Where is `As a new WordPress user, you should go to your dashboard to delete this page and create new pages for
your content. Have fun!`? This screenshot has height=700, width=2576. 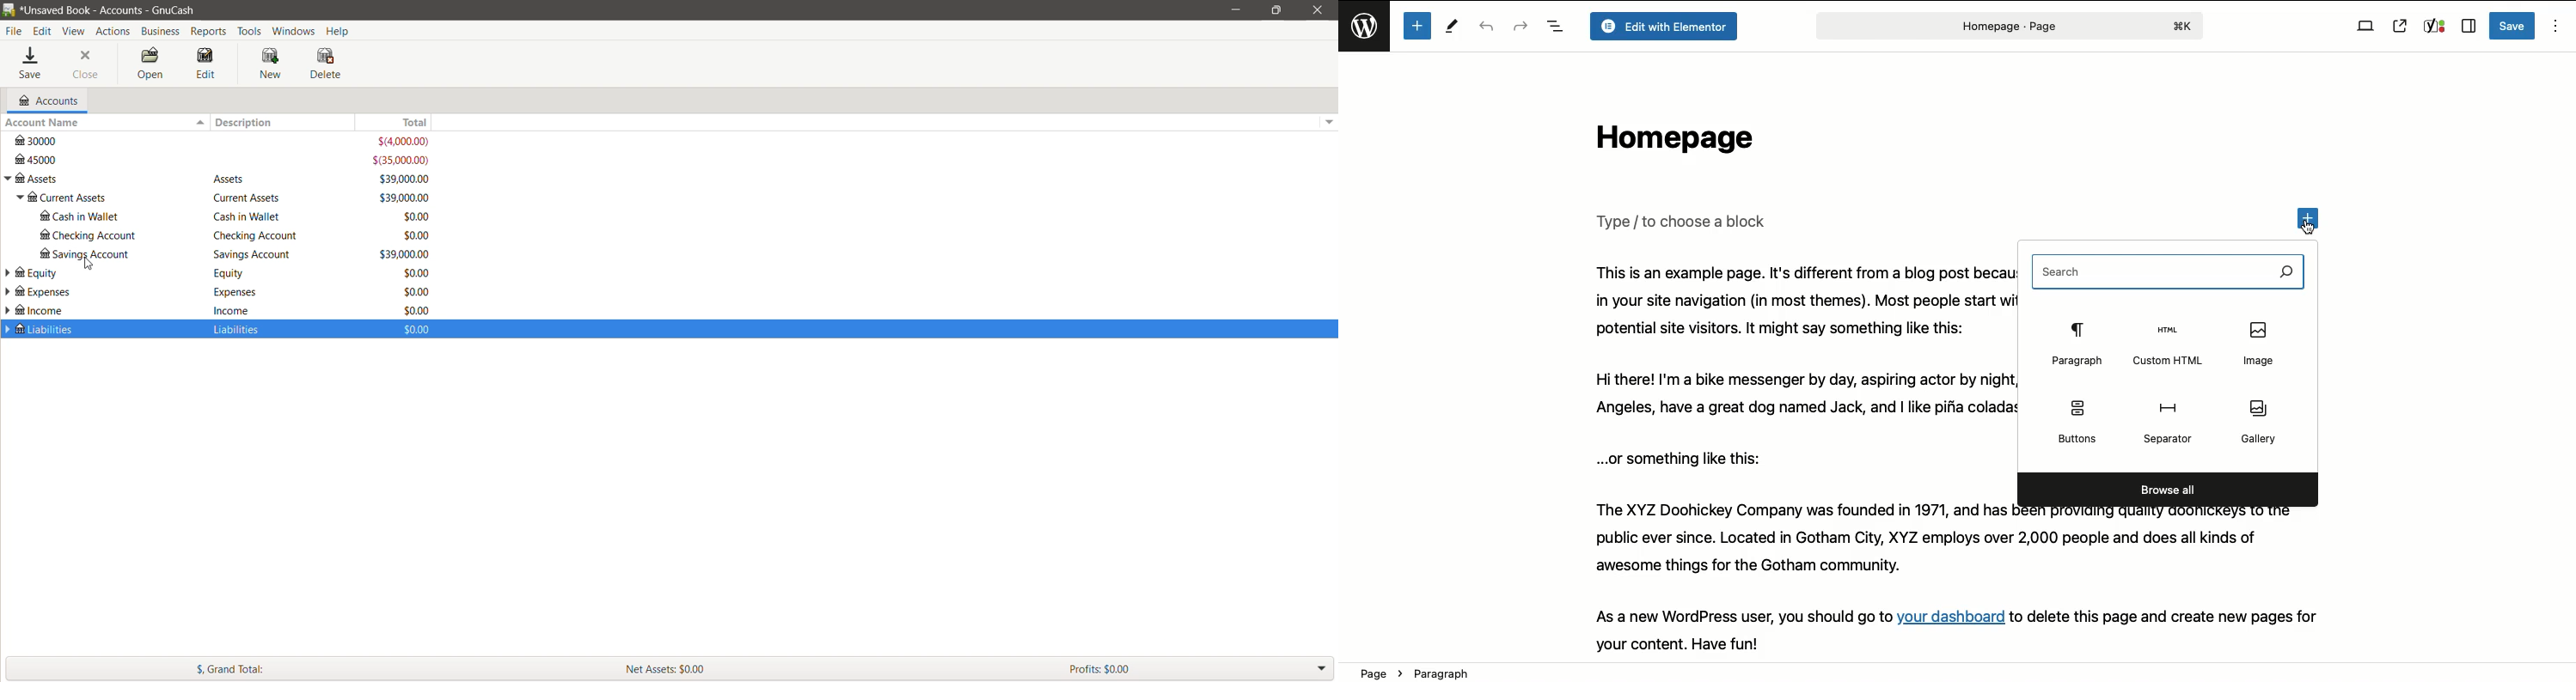
As a new WordPress user, you should go to your dashboard to delete this page and create new pages for
your content. Have fun! is located at coordinates (1976, 629).